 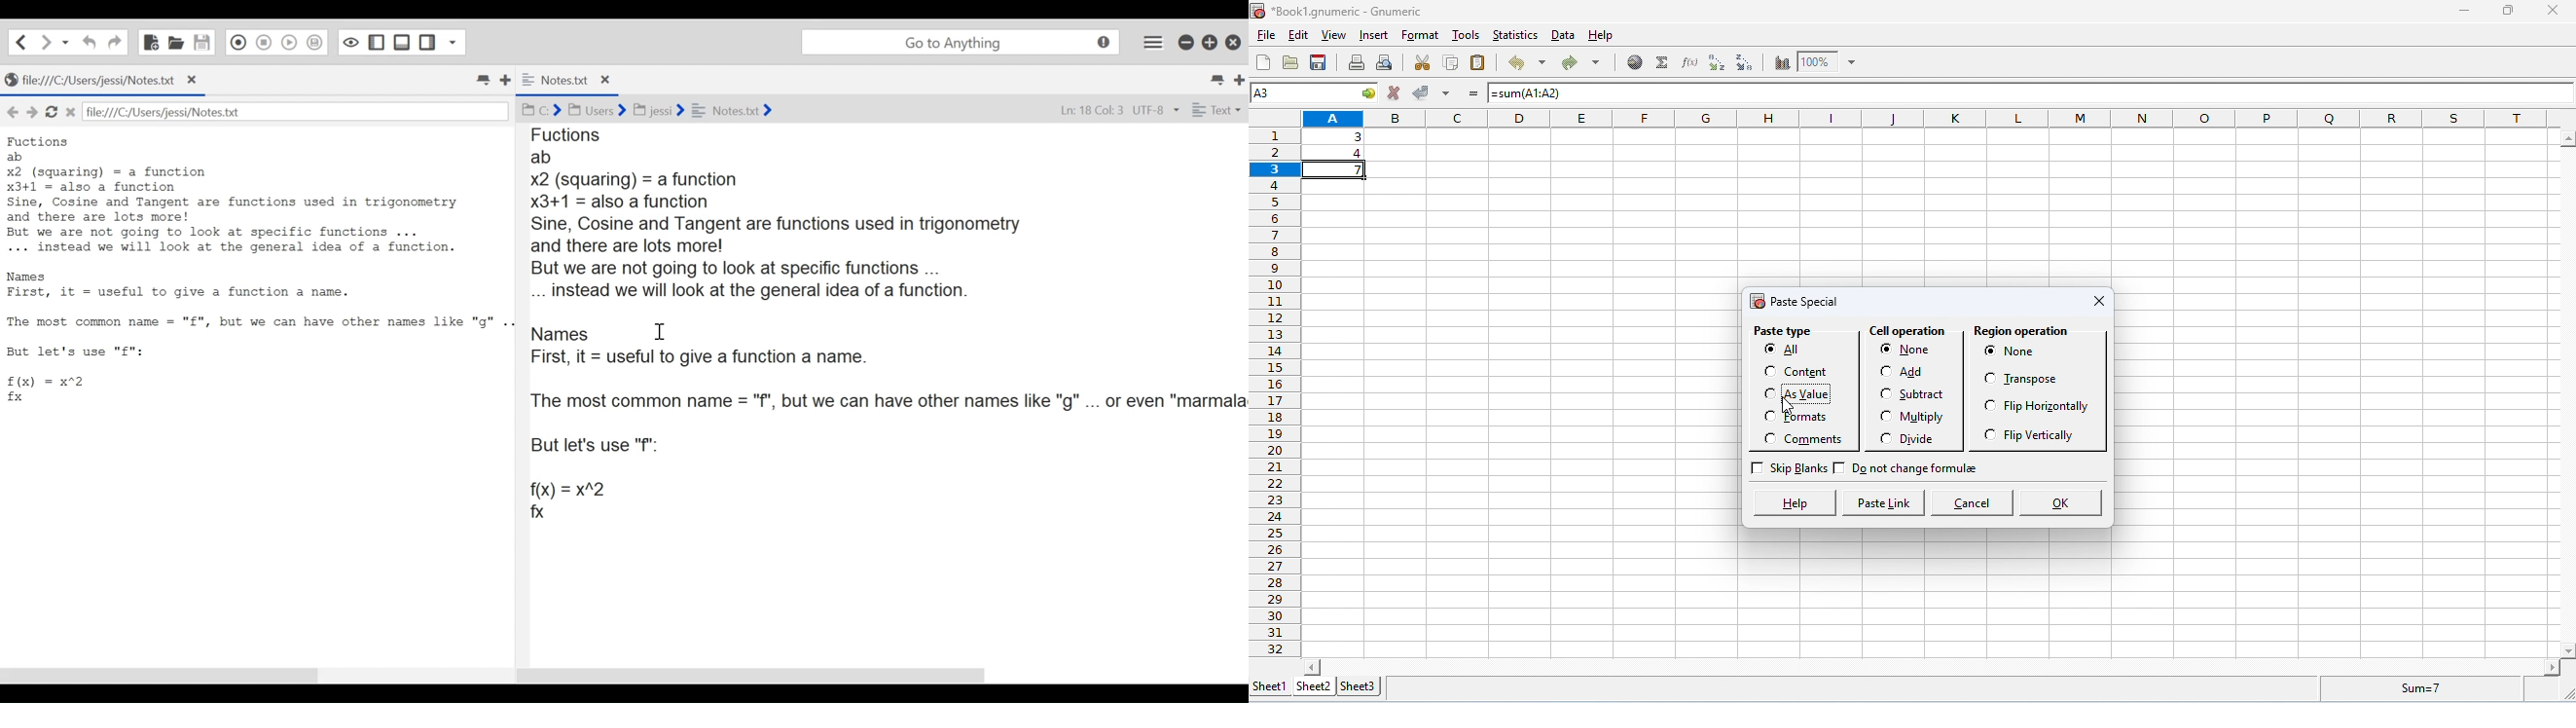 I want to click on Save file, so click(x=202, y=43).